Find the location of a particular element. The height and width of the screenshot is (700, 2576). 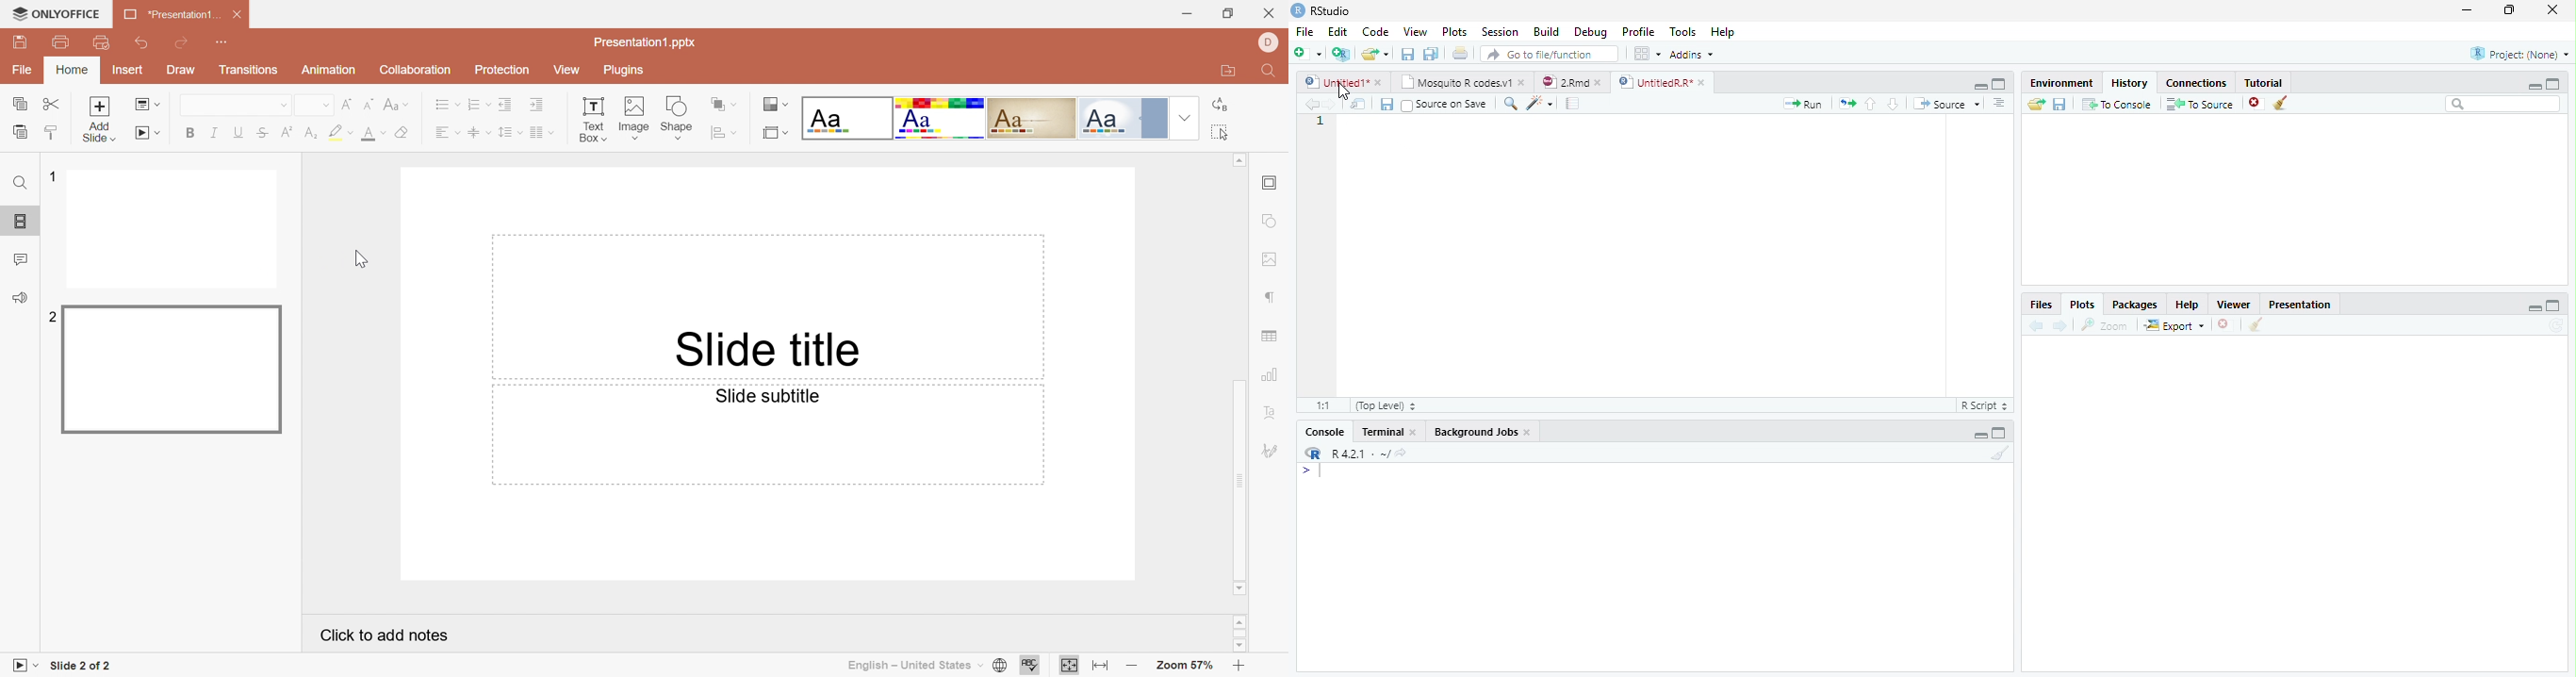

Plots is located at coordinates (2081, 305).